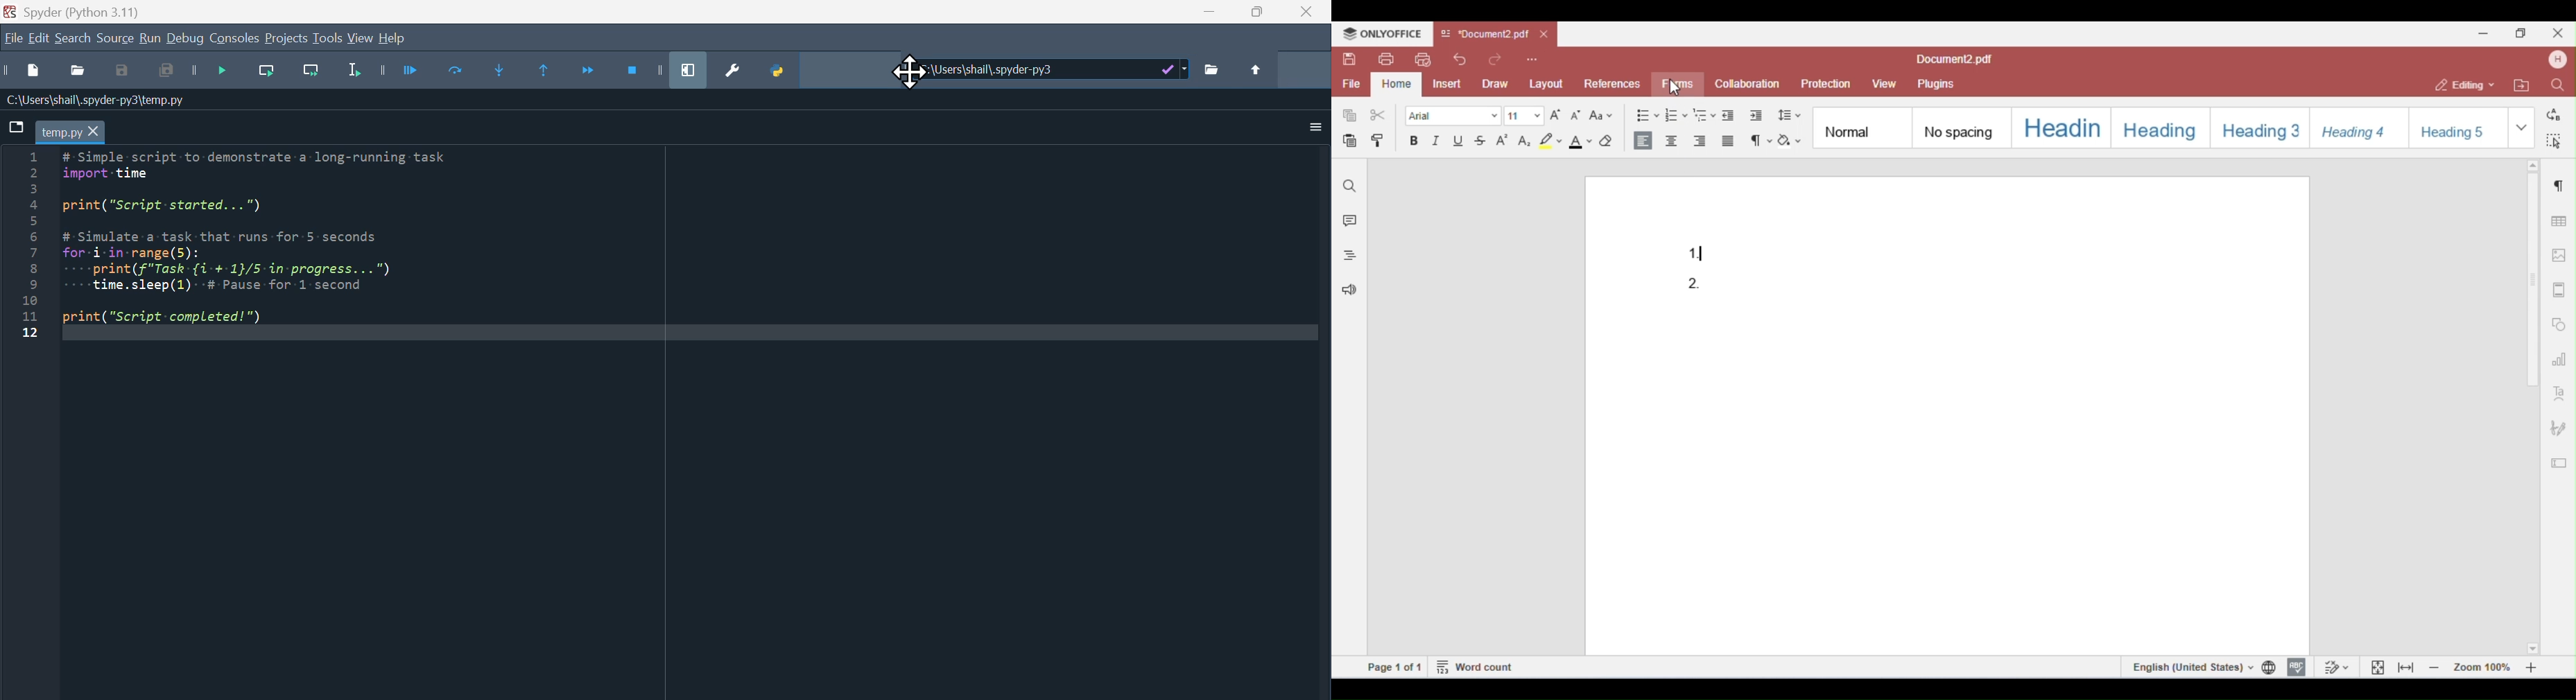  What do you see at coordinates (41, 39) in the screenshot?
I see `Edit` at bounding box center [41, 39].